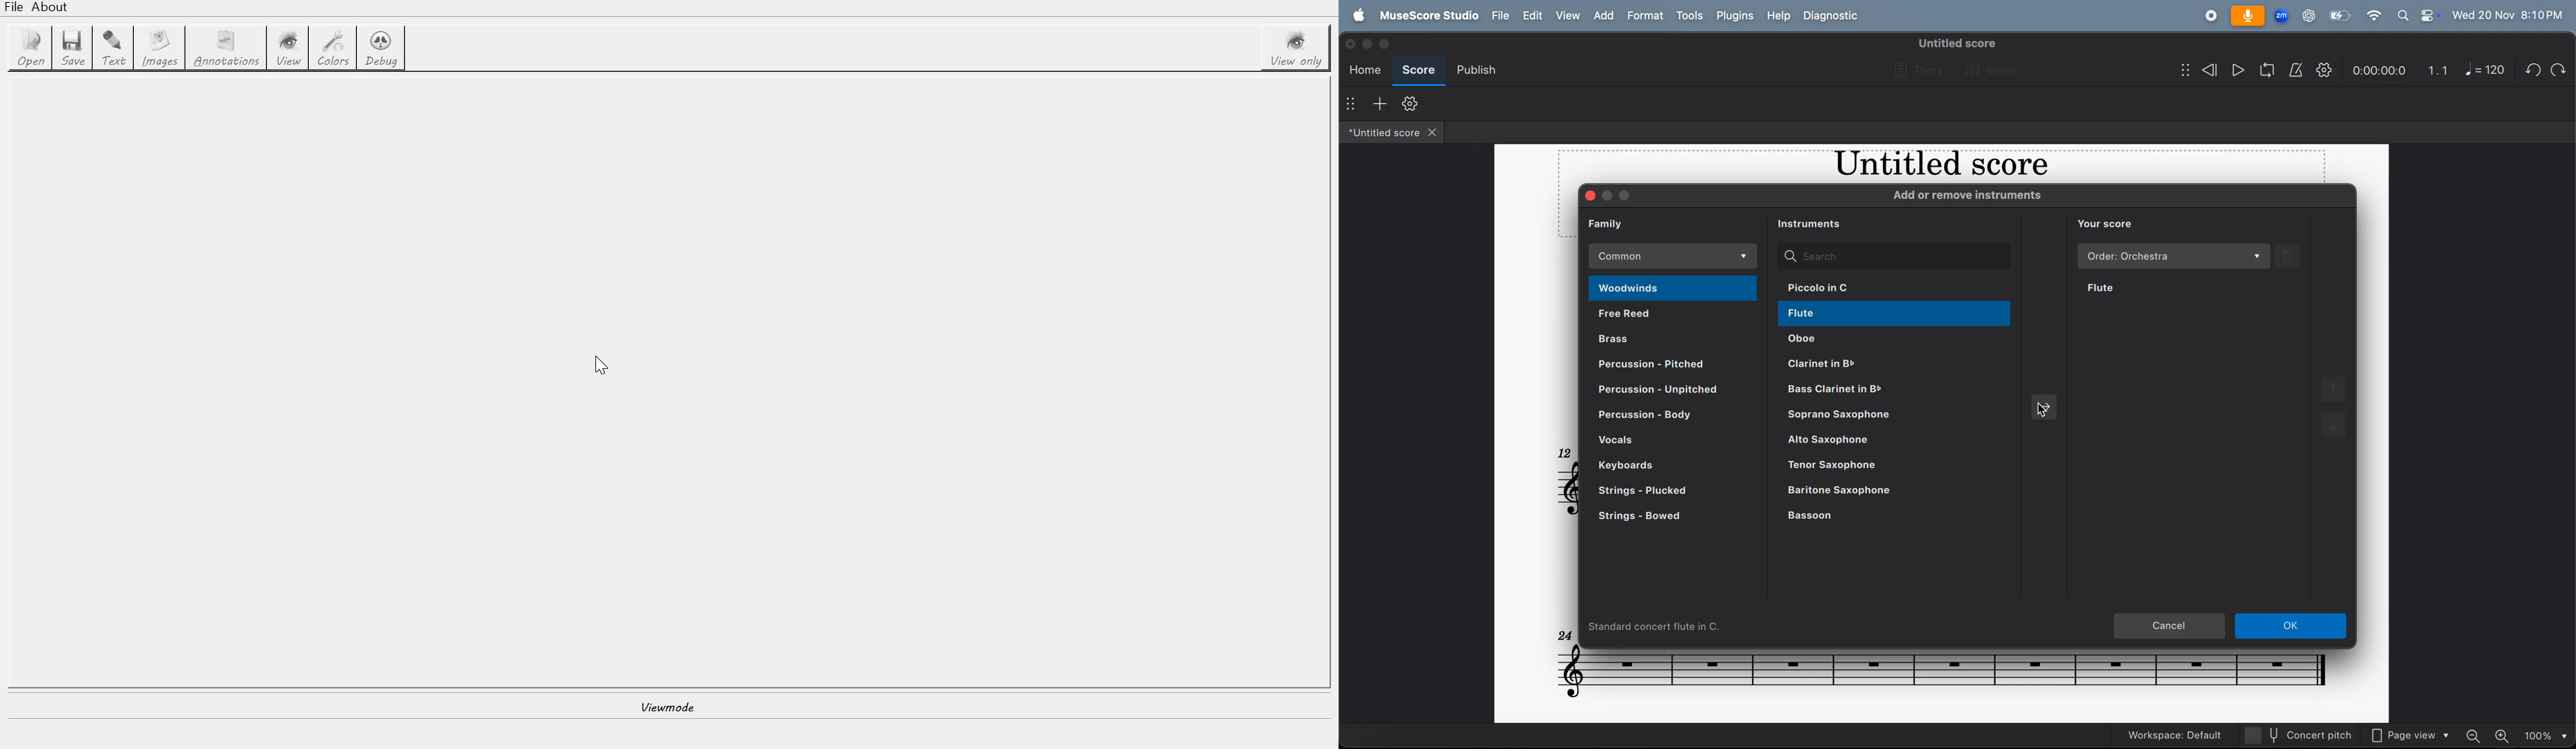 The height and width of the screenshot is (756, 2576). What do you see at coordinates (1629, 196) in the screenshot?
I see `maximize` at bounding box center [1629, 196].